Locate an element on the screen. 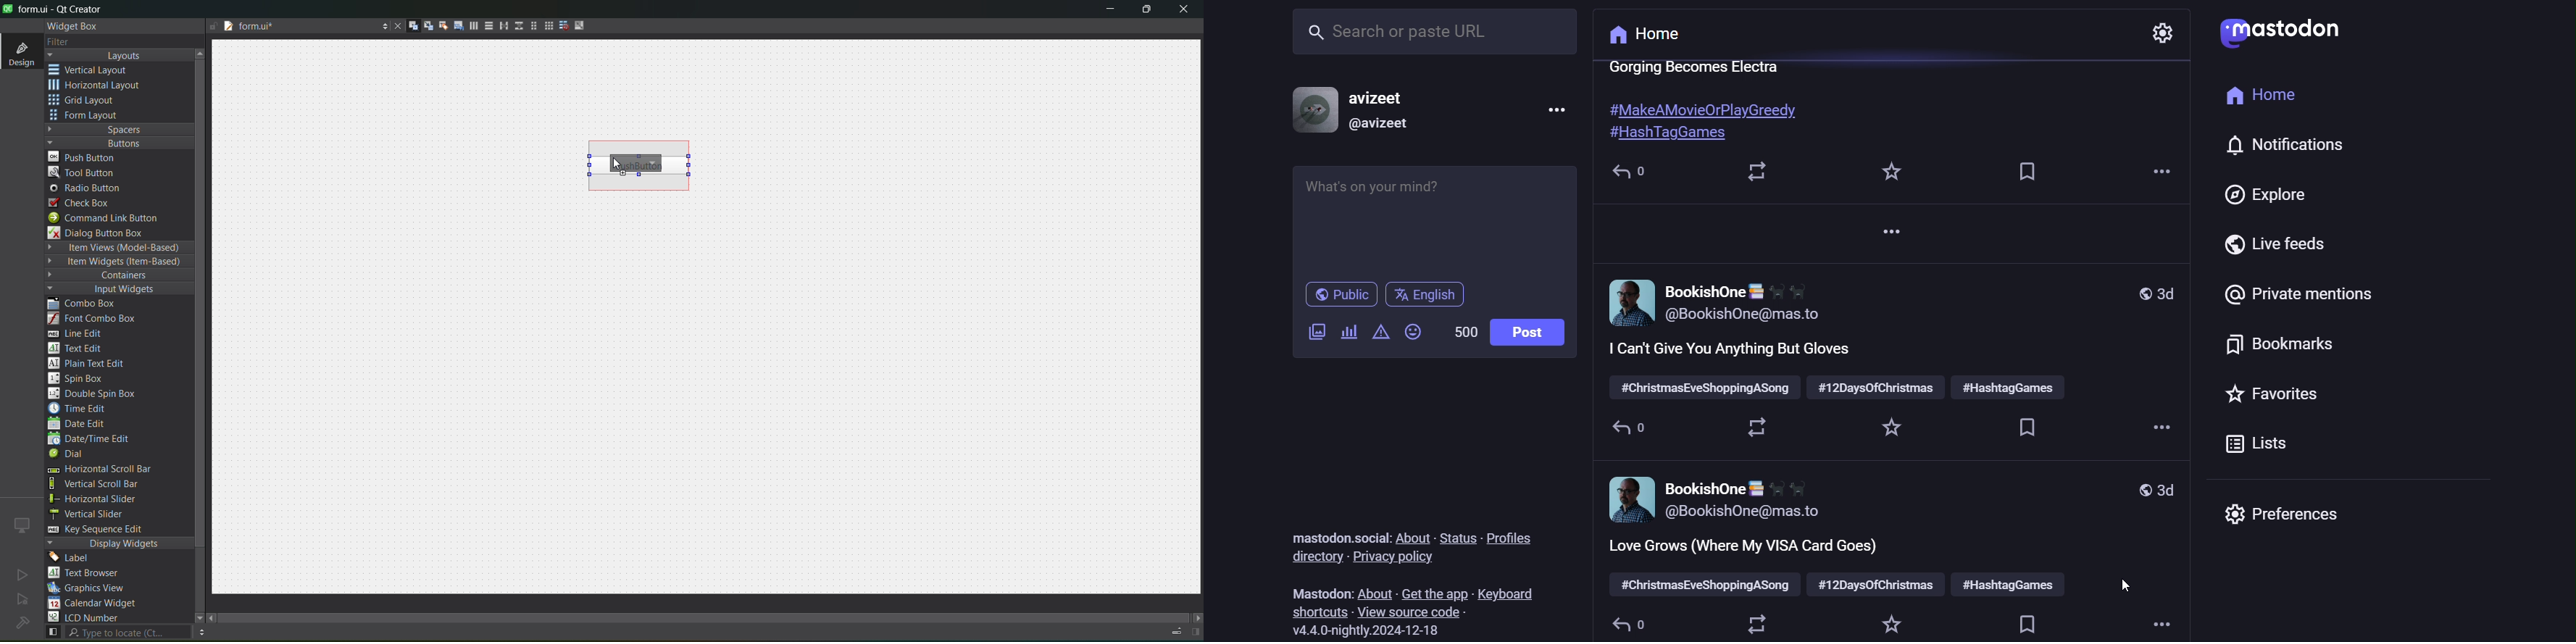 The image size is (2576, 644). BookishOne is located at coordinates (1734, 488).